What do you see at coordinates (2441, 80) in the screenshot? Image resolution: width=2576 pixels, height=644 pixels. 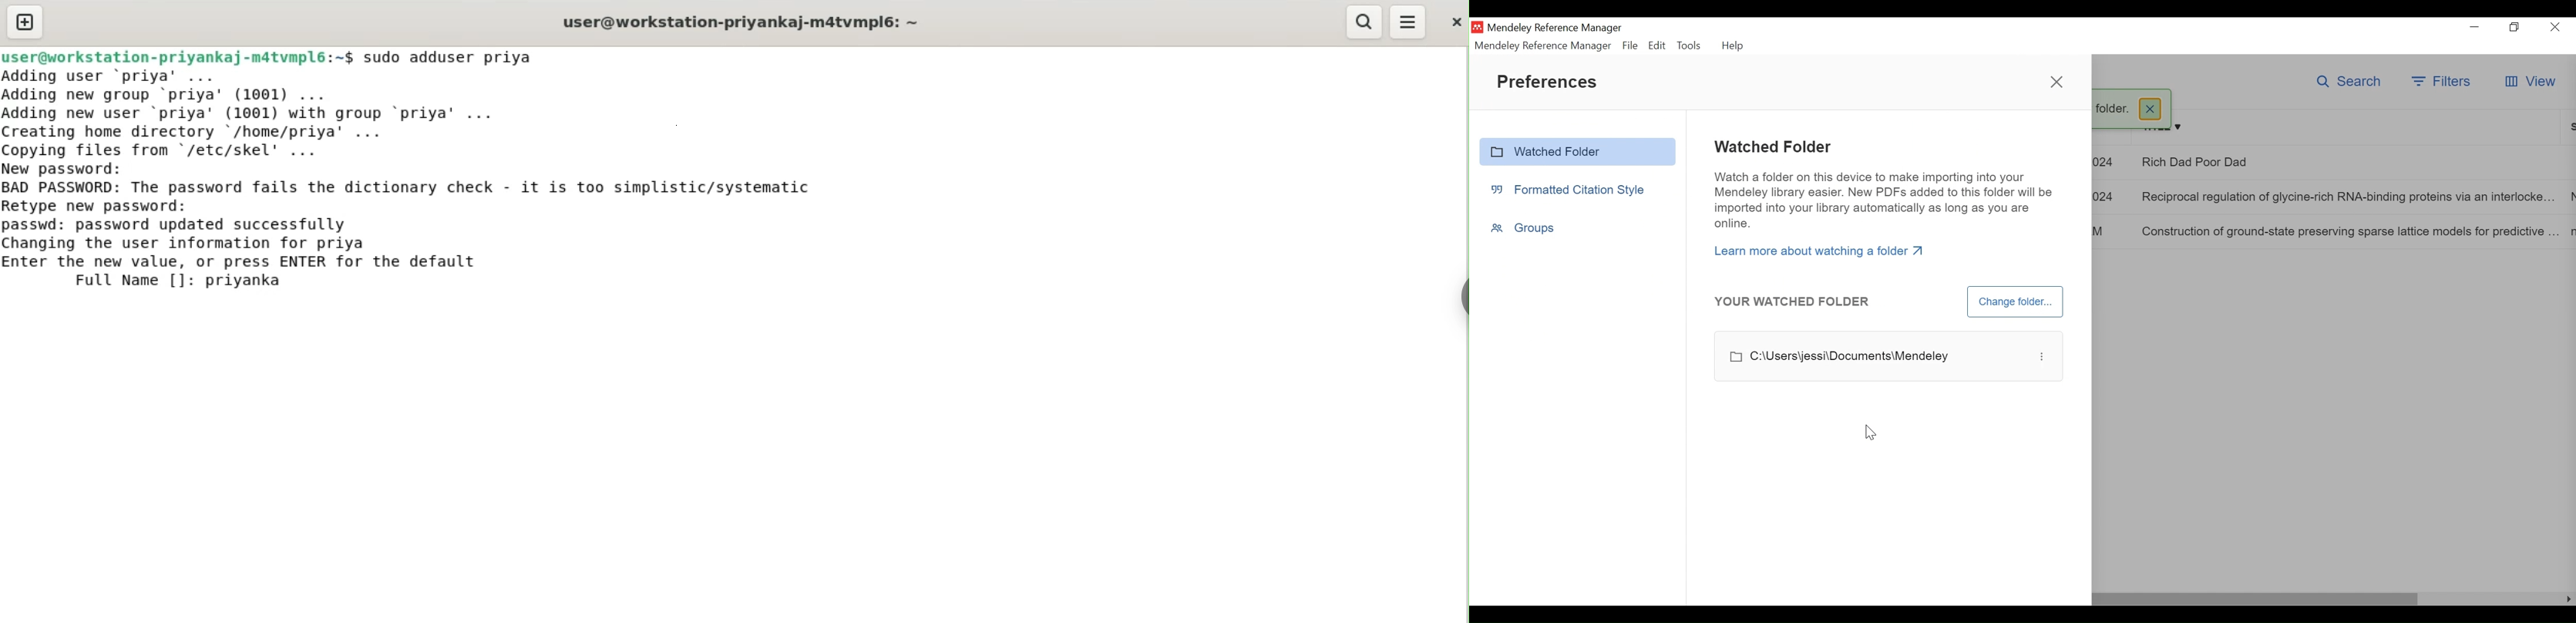 I see `Filter` at bounding box center [2441, 80].